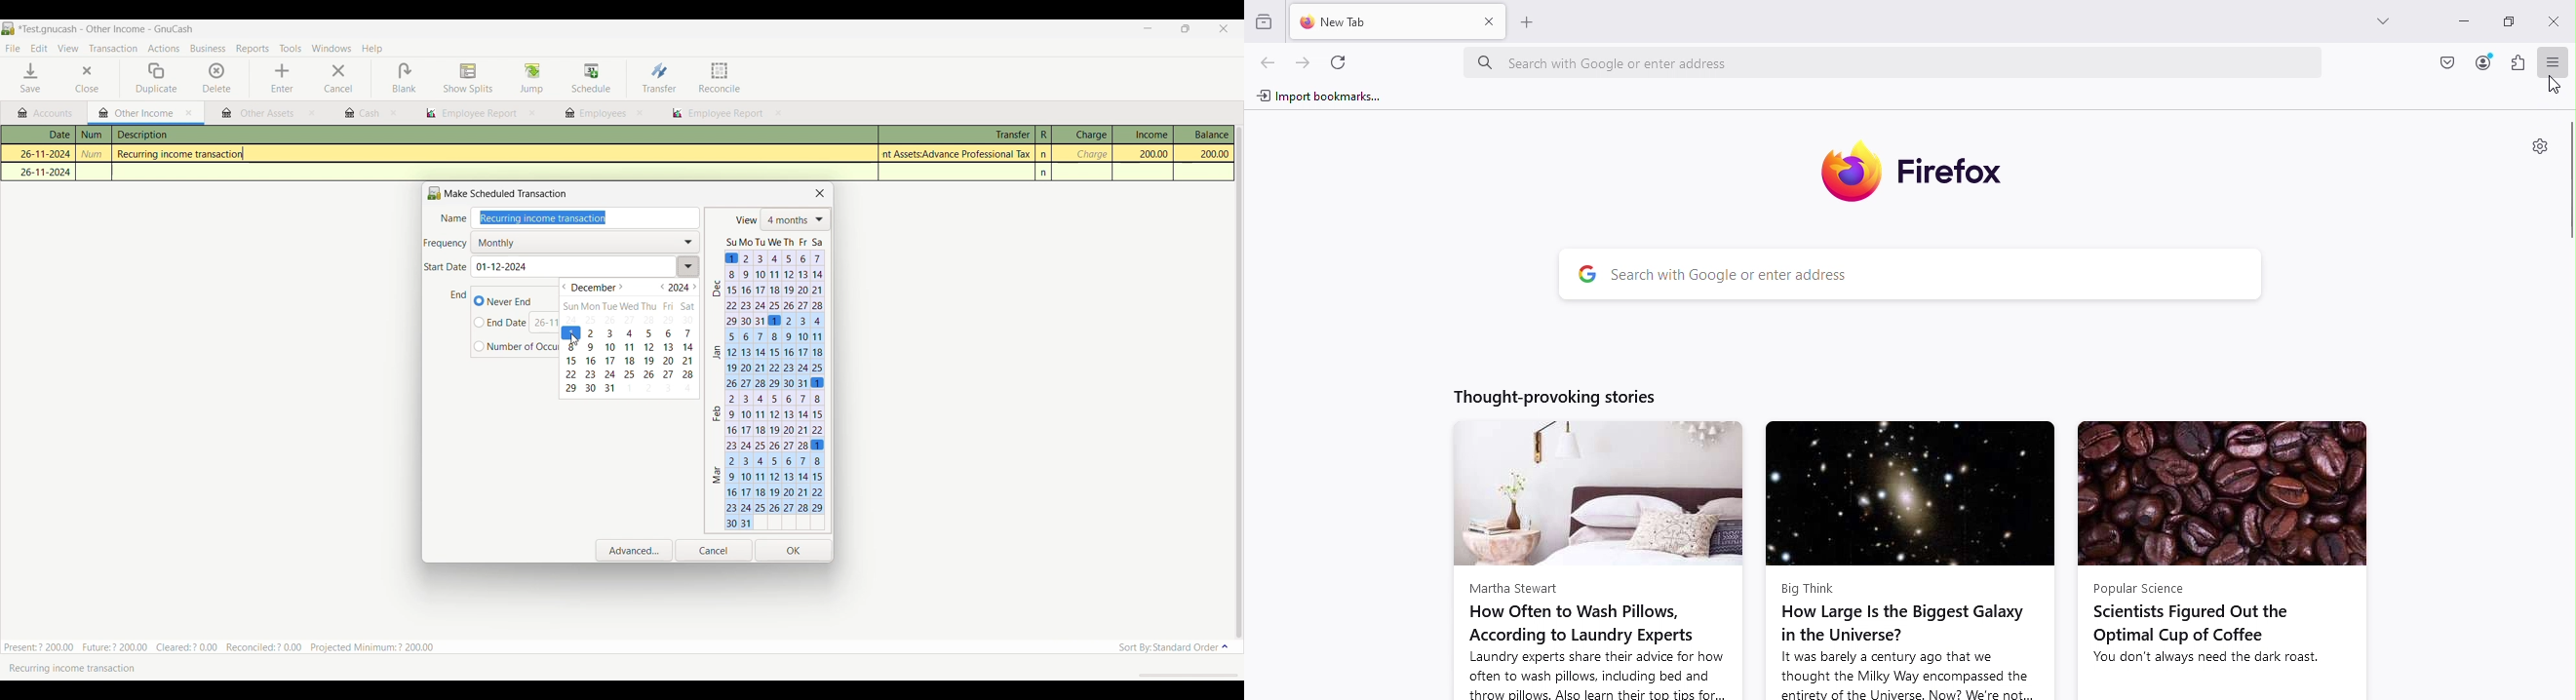  I want to click on Maximize, so click(2509, 21).